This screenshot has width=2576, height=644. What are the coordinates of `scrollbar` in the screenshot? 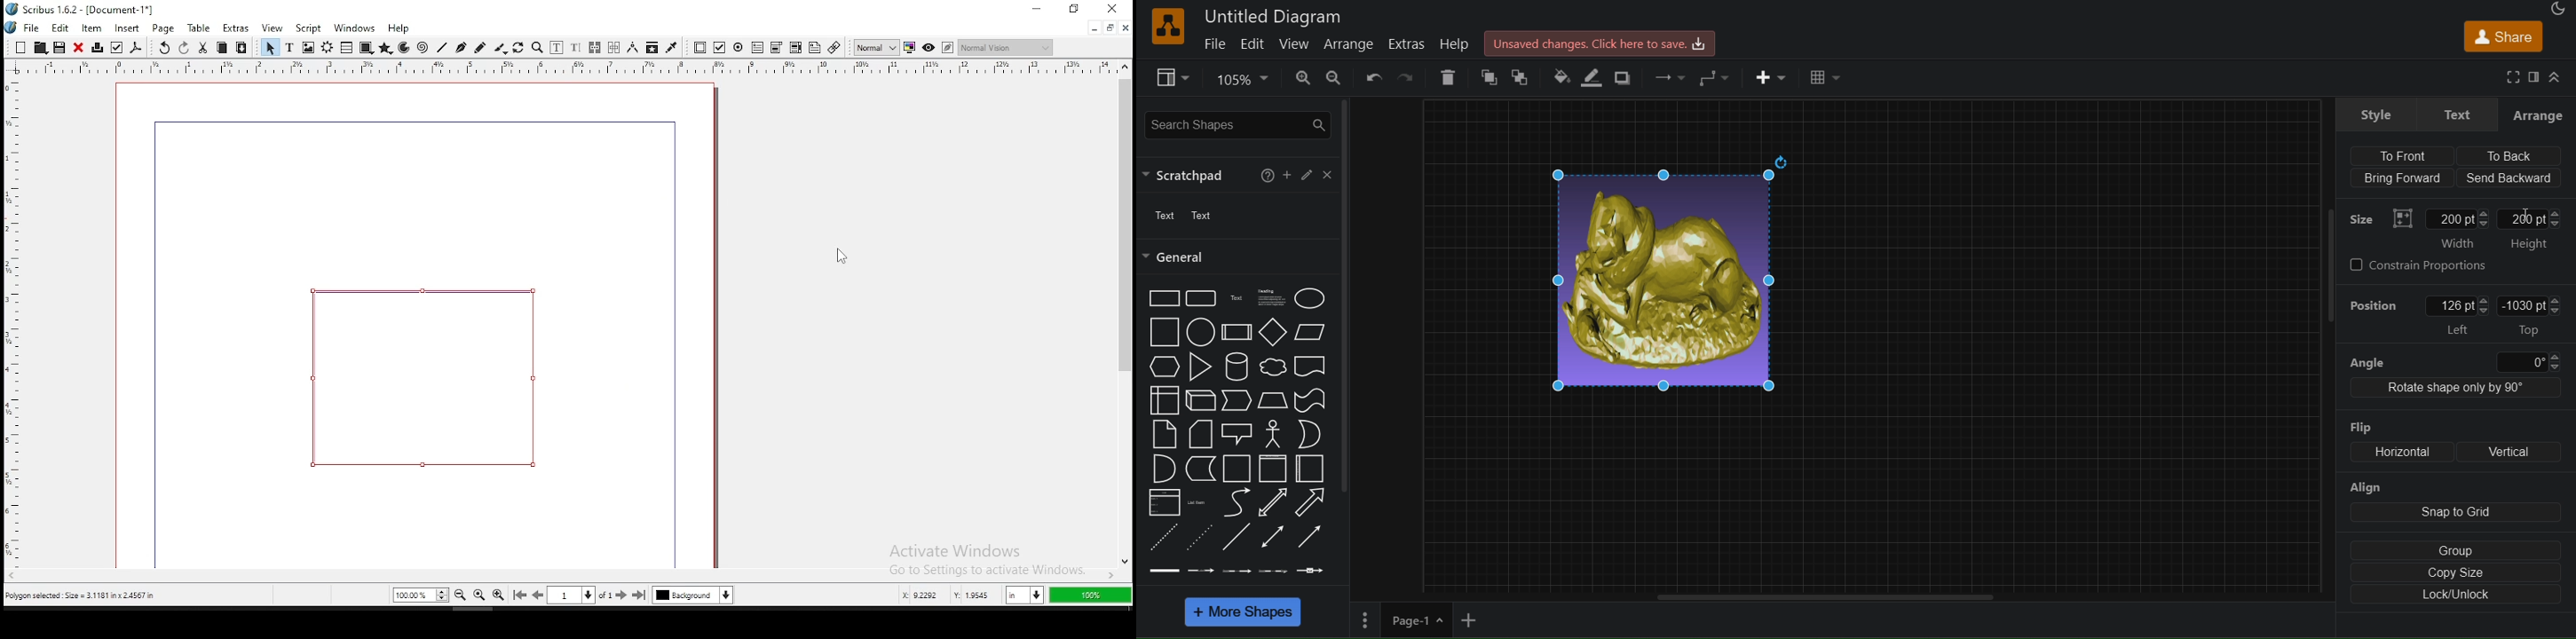 It's located at (715, 328).